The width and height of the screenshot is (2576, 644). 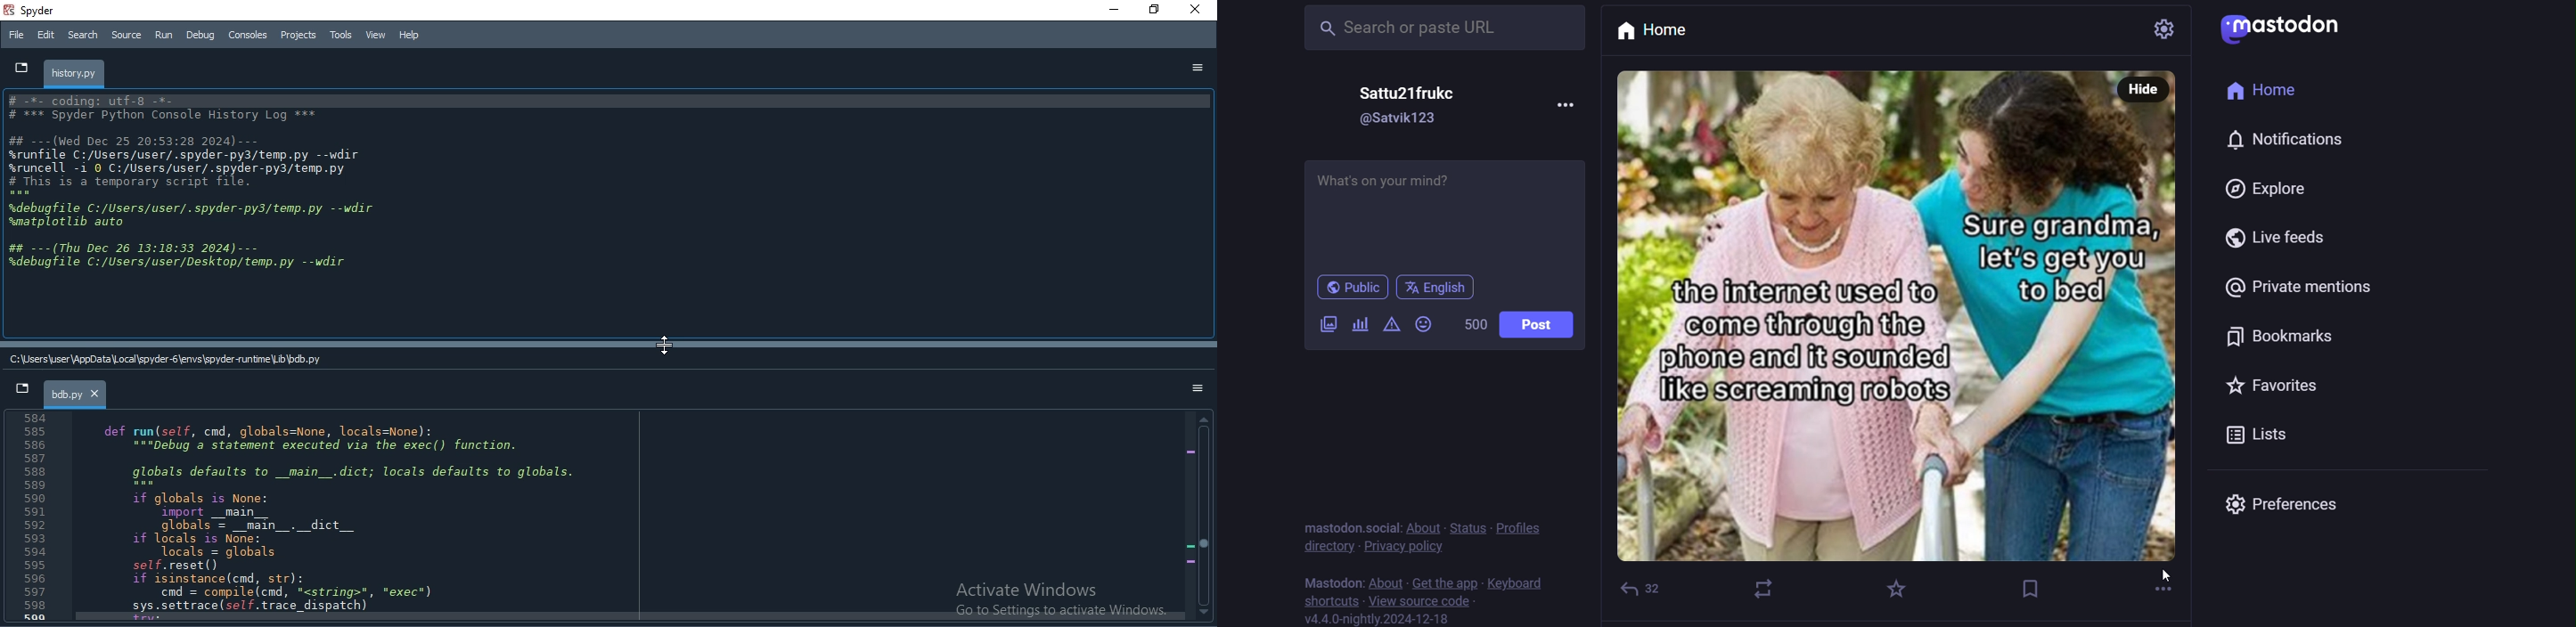 I want to click on Edit, so click(x=46, y=37).